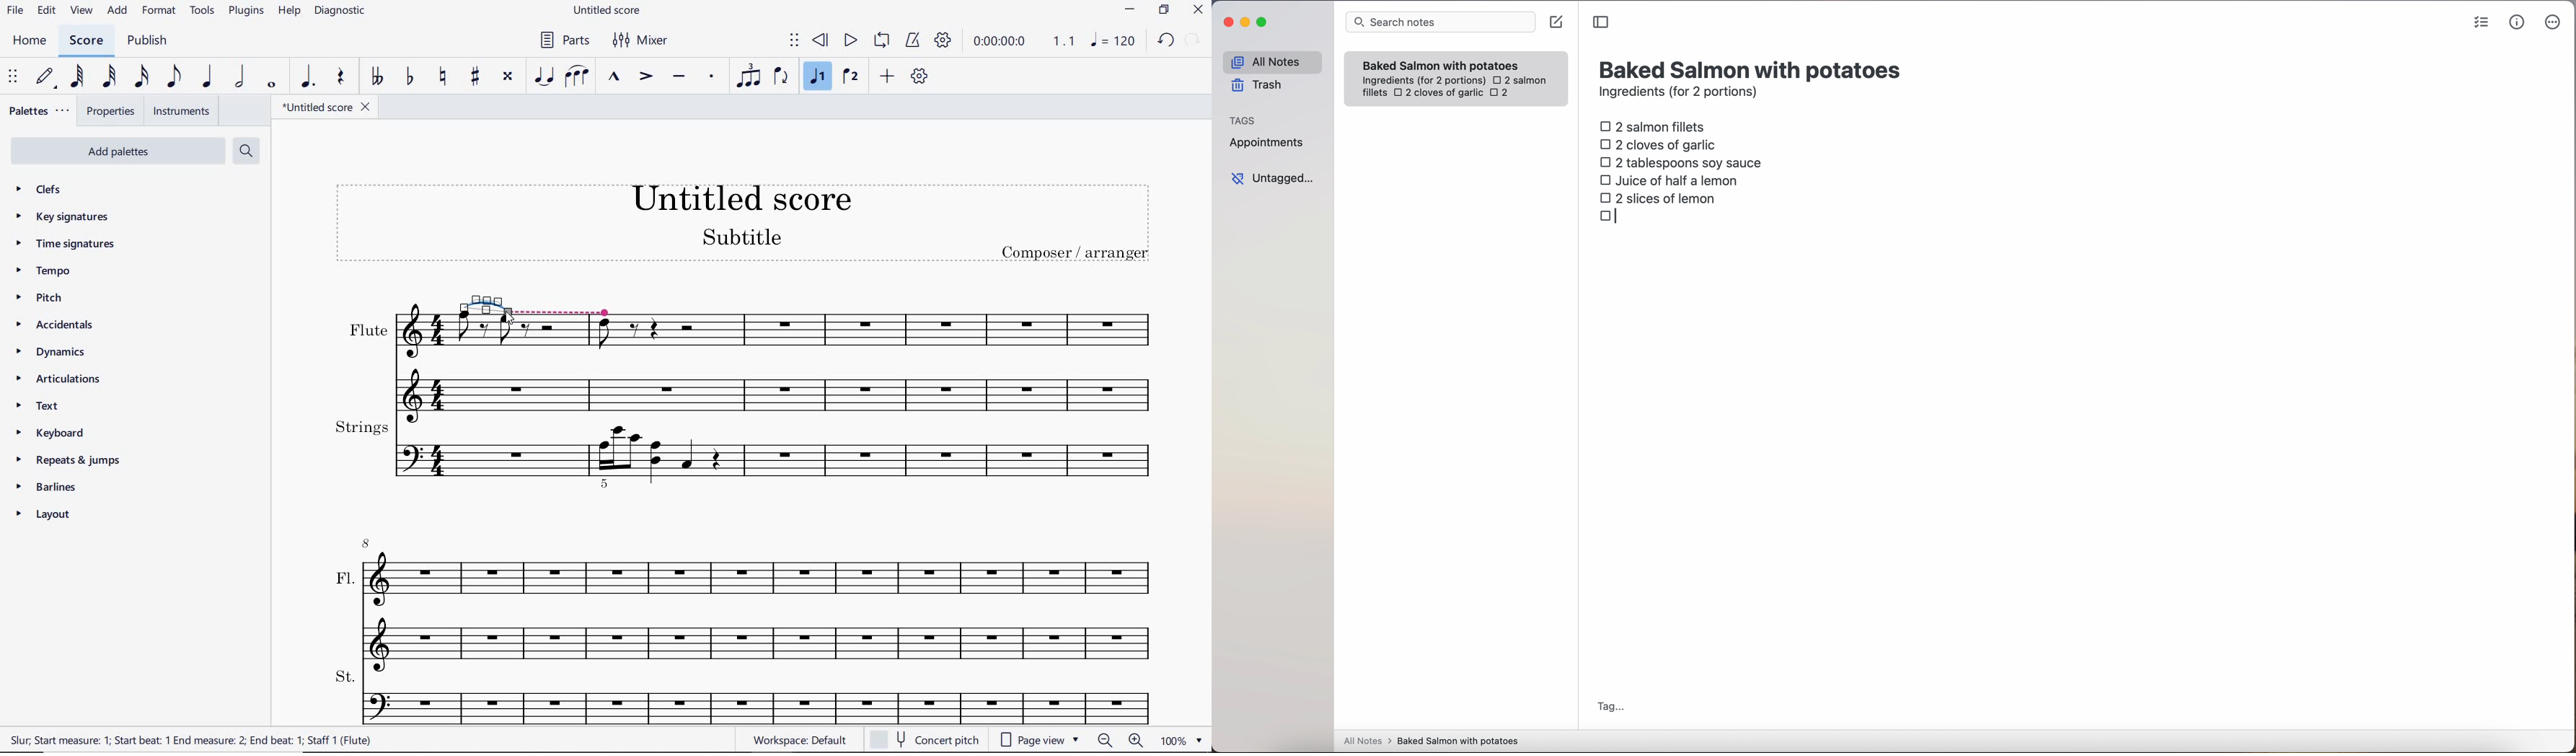 Image resolution: width=2576 pixels, height=756 pixels. I want to click on trash, so click(1260, 86).